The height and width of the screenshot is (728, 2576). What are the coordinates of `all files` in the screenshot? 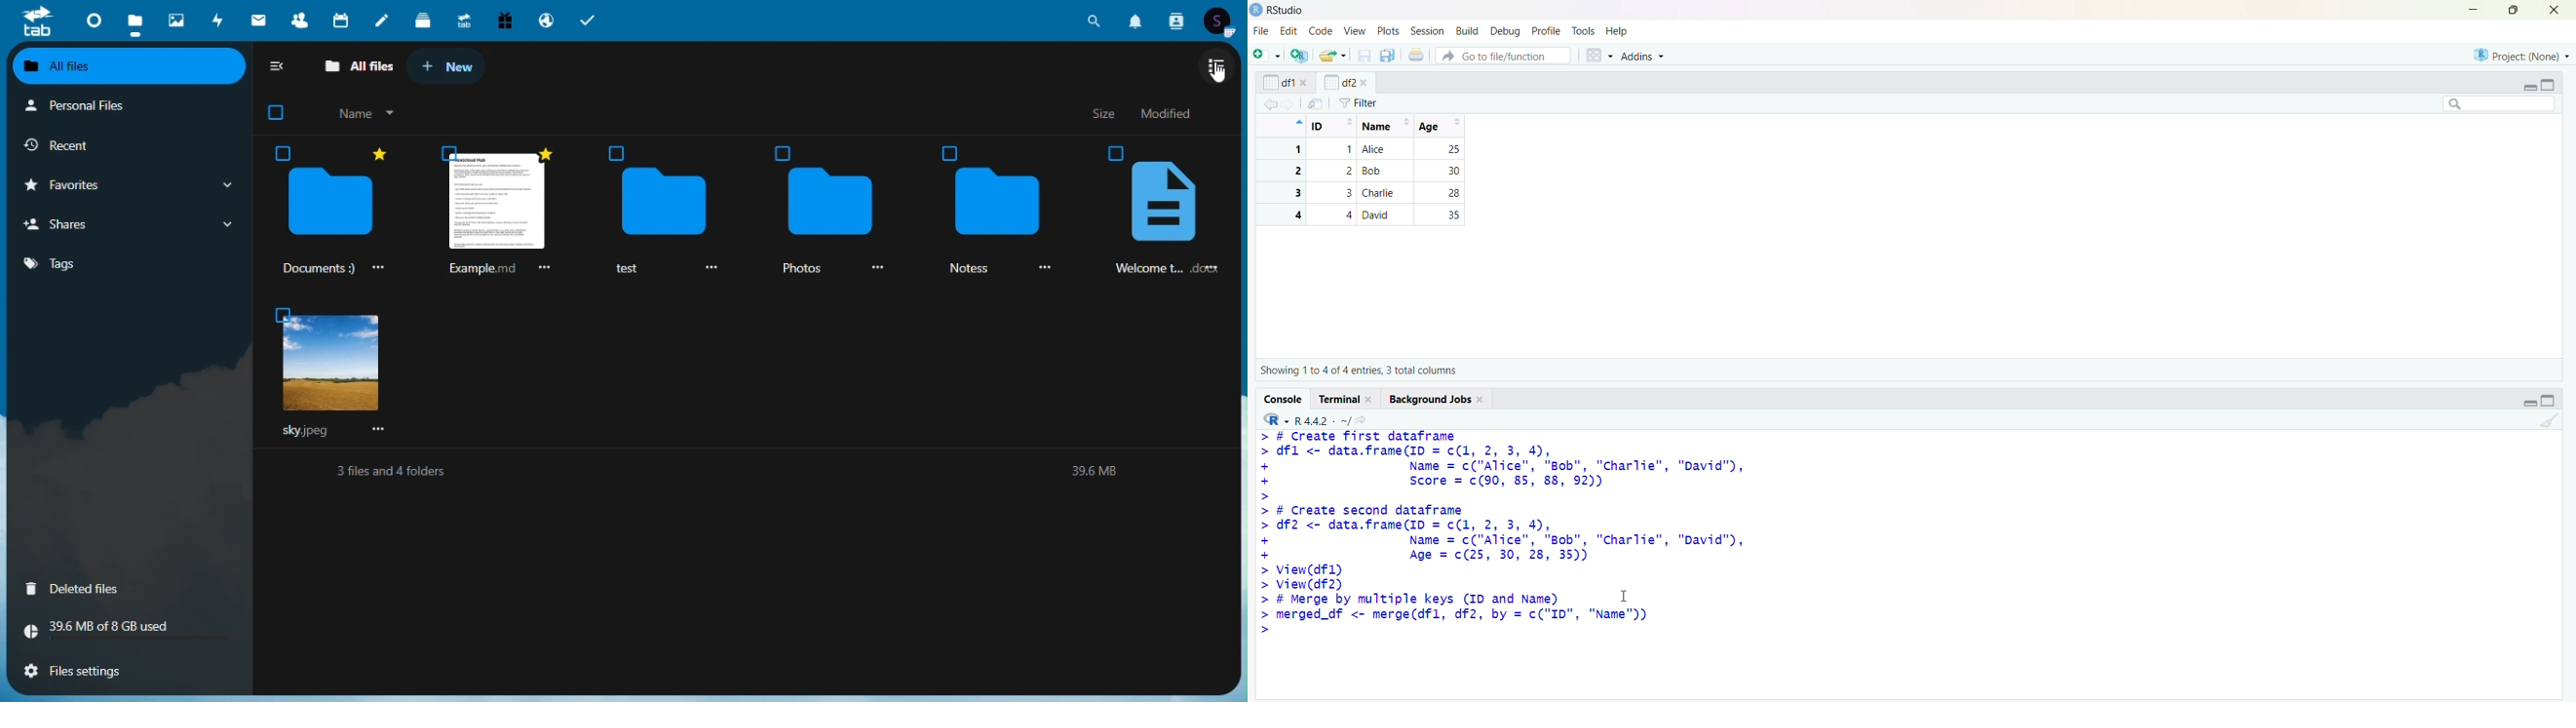 It's located at (355, 64).